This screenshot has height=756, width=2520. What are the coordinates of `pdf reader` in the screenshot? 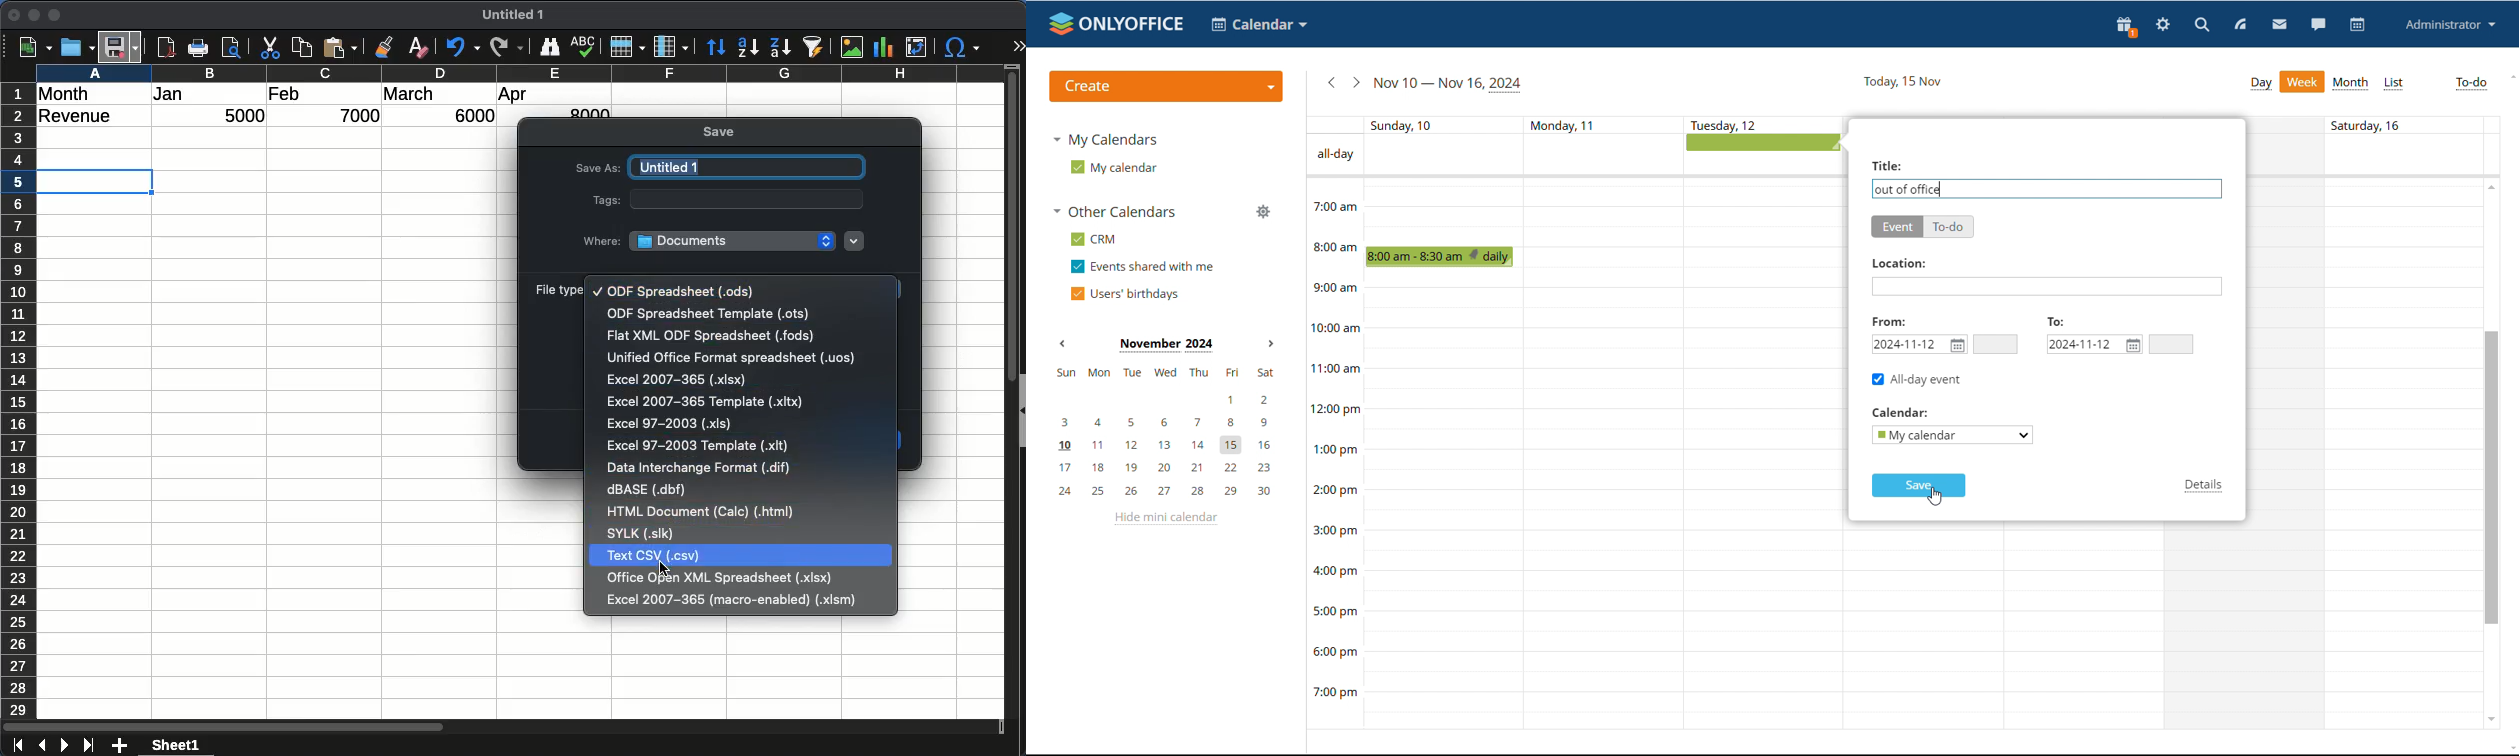 It's located at (166, 48).